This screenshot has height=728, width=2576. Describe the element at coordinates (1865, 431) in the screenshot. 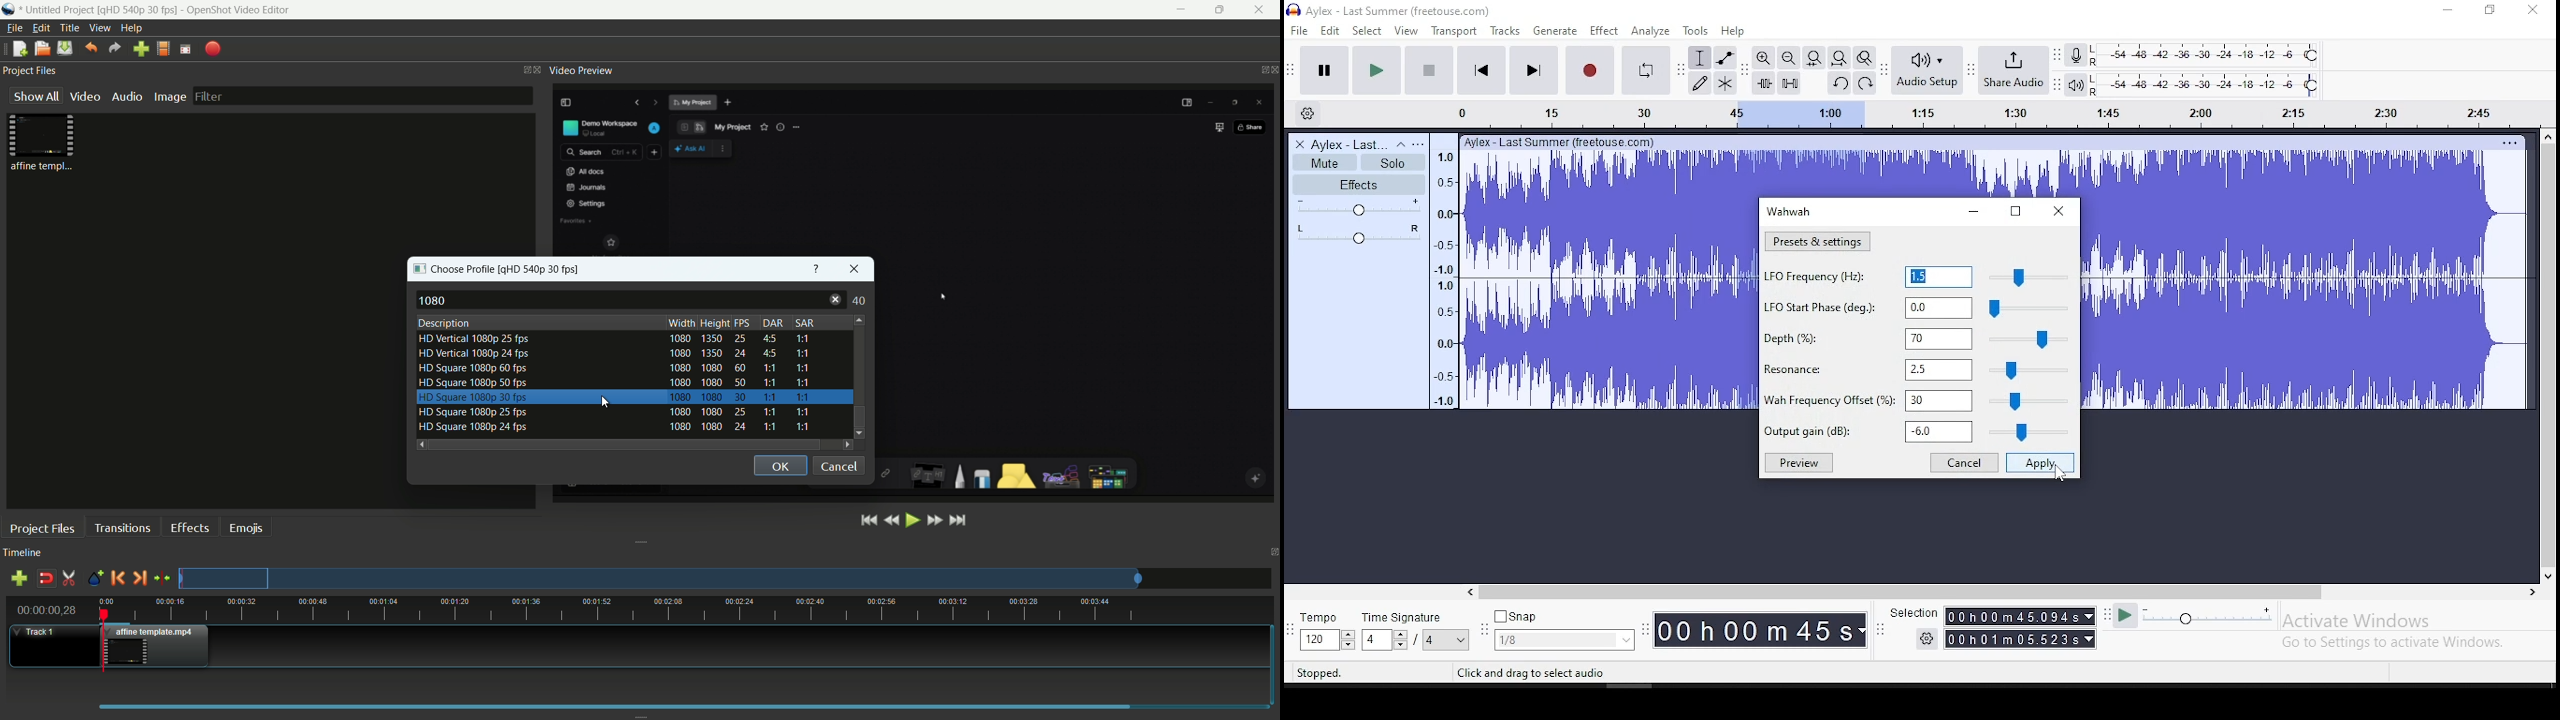

I see `output dain (dB)` at that location.